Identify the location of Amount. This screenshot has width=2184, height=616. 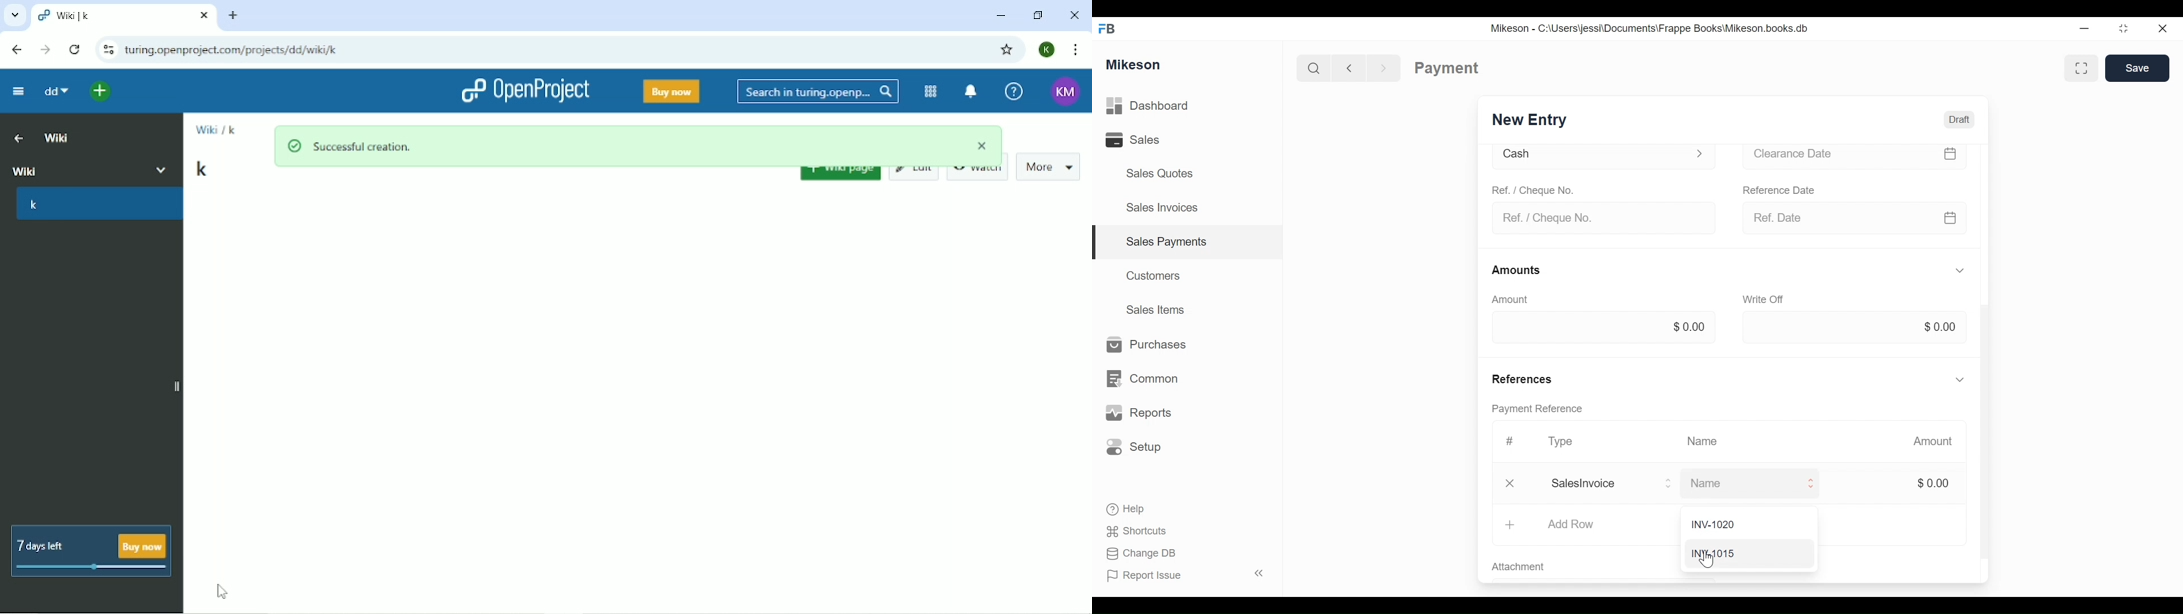
(1934, 441).